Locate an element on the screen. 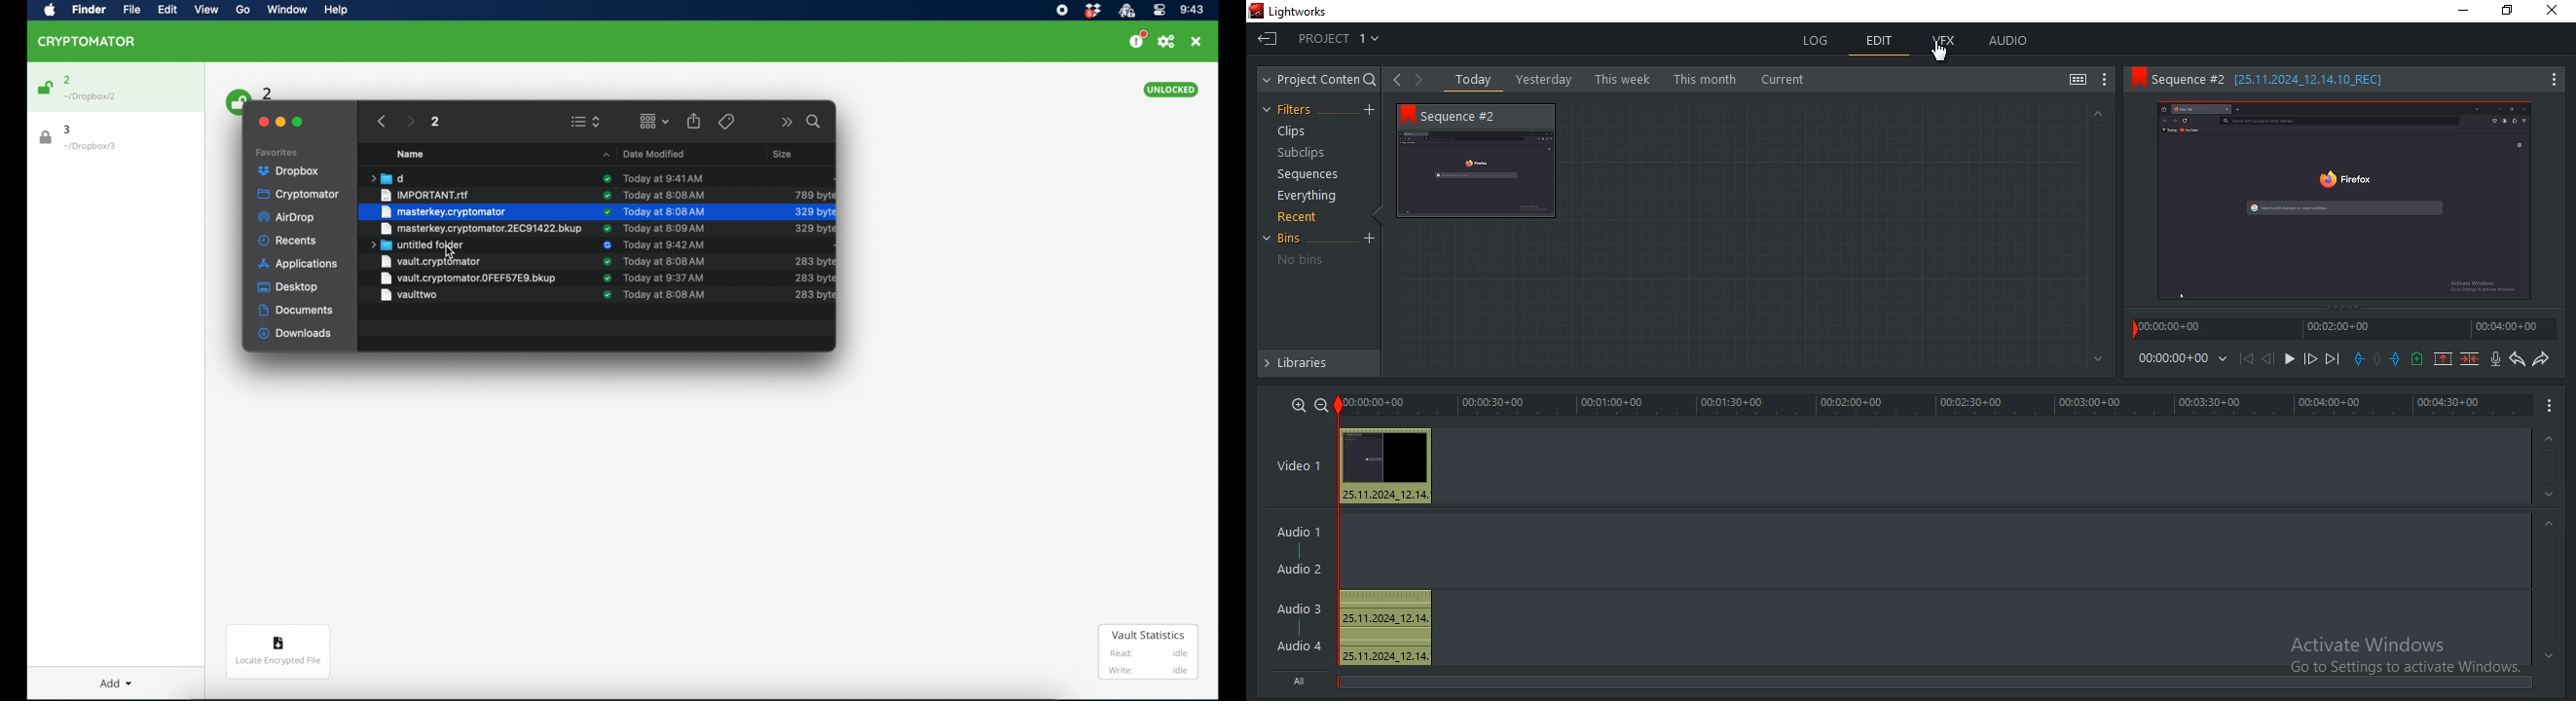  next is located at coordinates (410, 121).